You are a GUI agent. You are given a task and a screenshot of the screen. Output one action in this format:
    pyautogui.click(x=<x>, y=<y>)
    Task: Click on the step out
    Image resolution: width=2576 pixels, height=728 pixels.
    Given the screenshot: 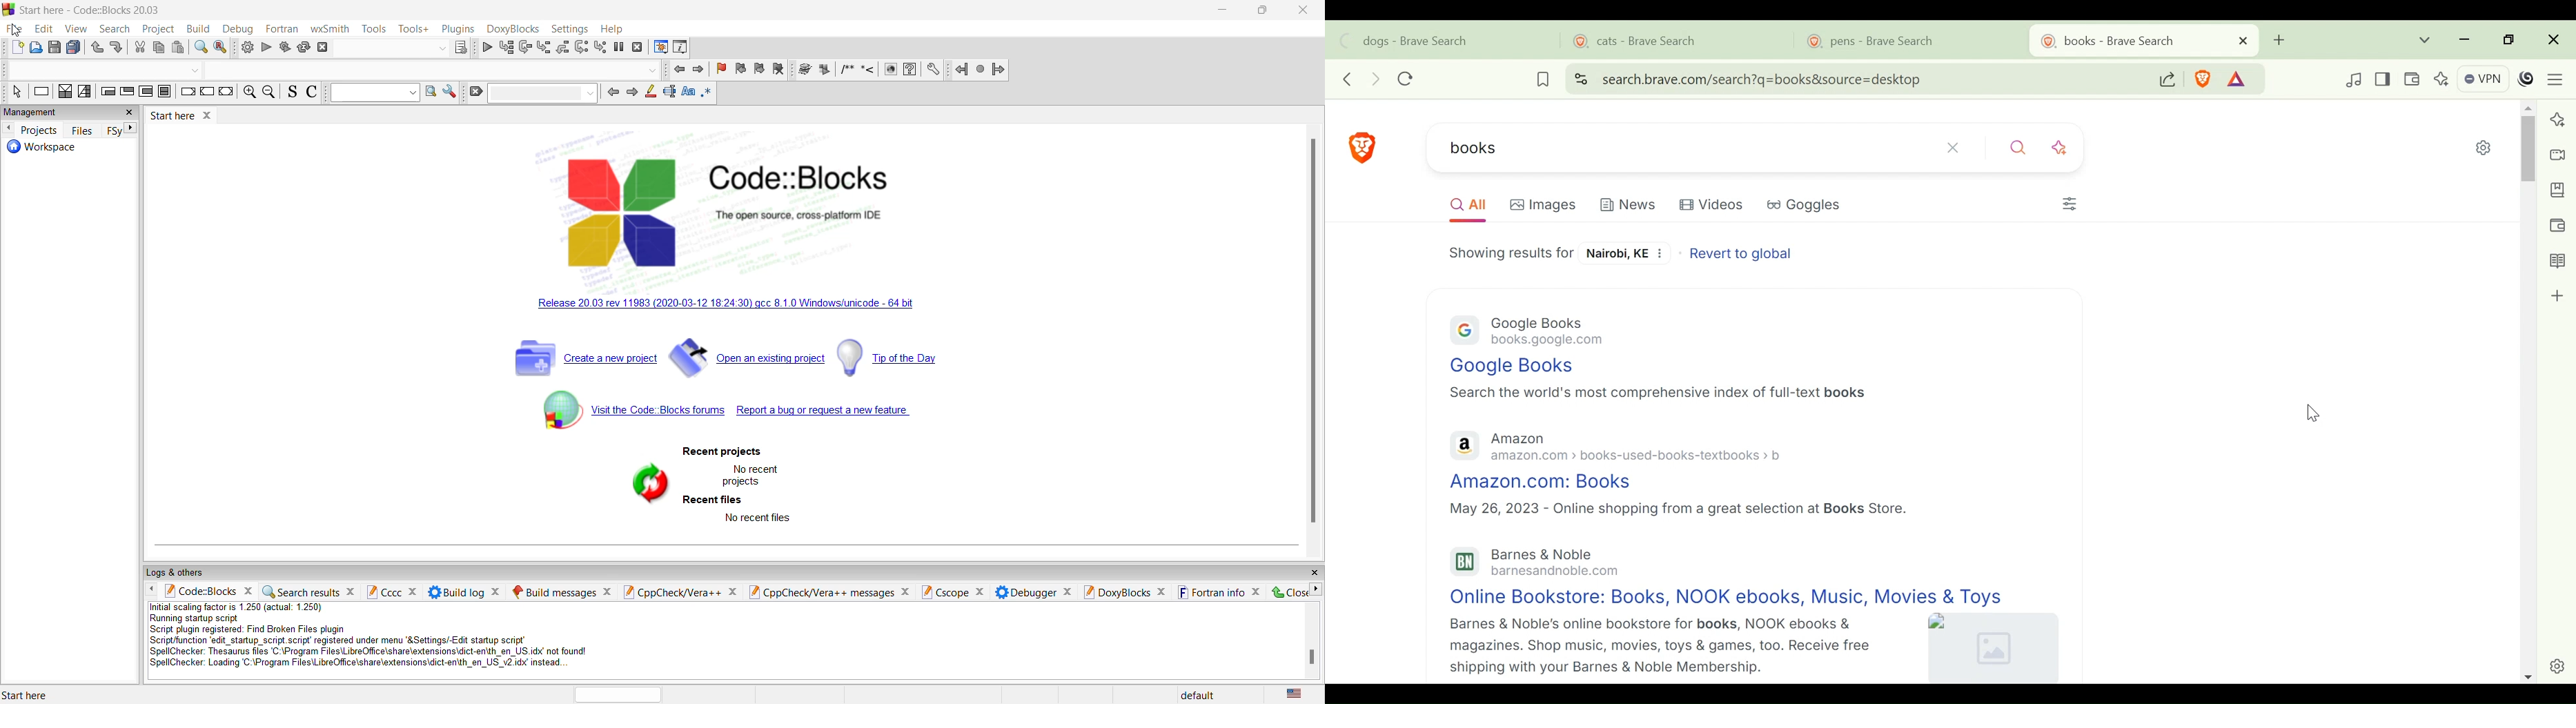 What is the action you would take?
    pyautogui.click(x=542, y=47)
    